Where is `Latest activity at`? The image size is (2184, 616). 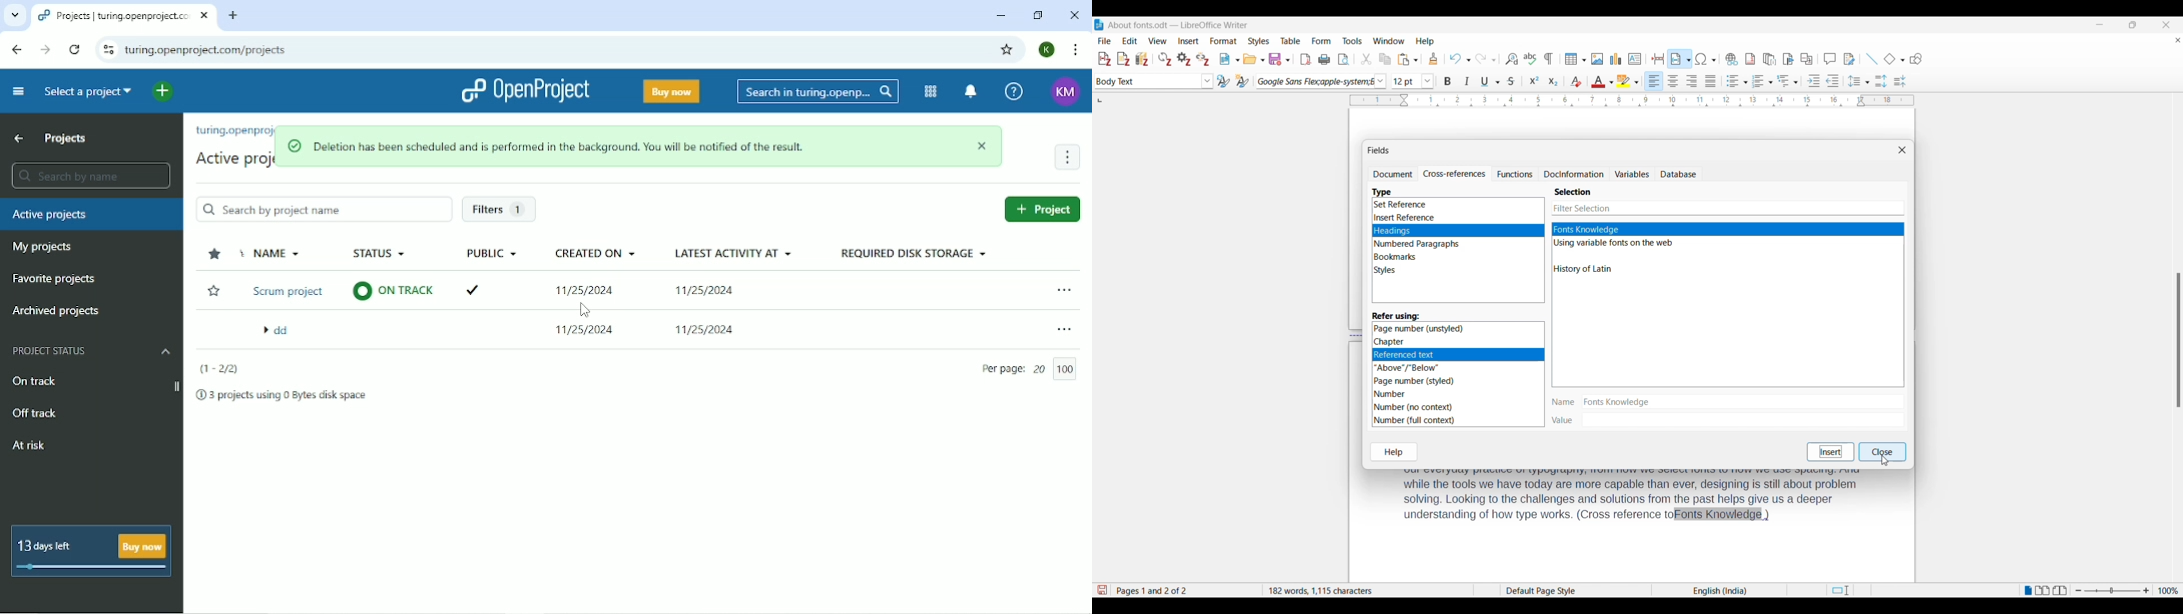
Latest activity at is located at coordinates (734, 253).